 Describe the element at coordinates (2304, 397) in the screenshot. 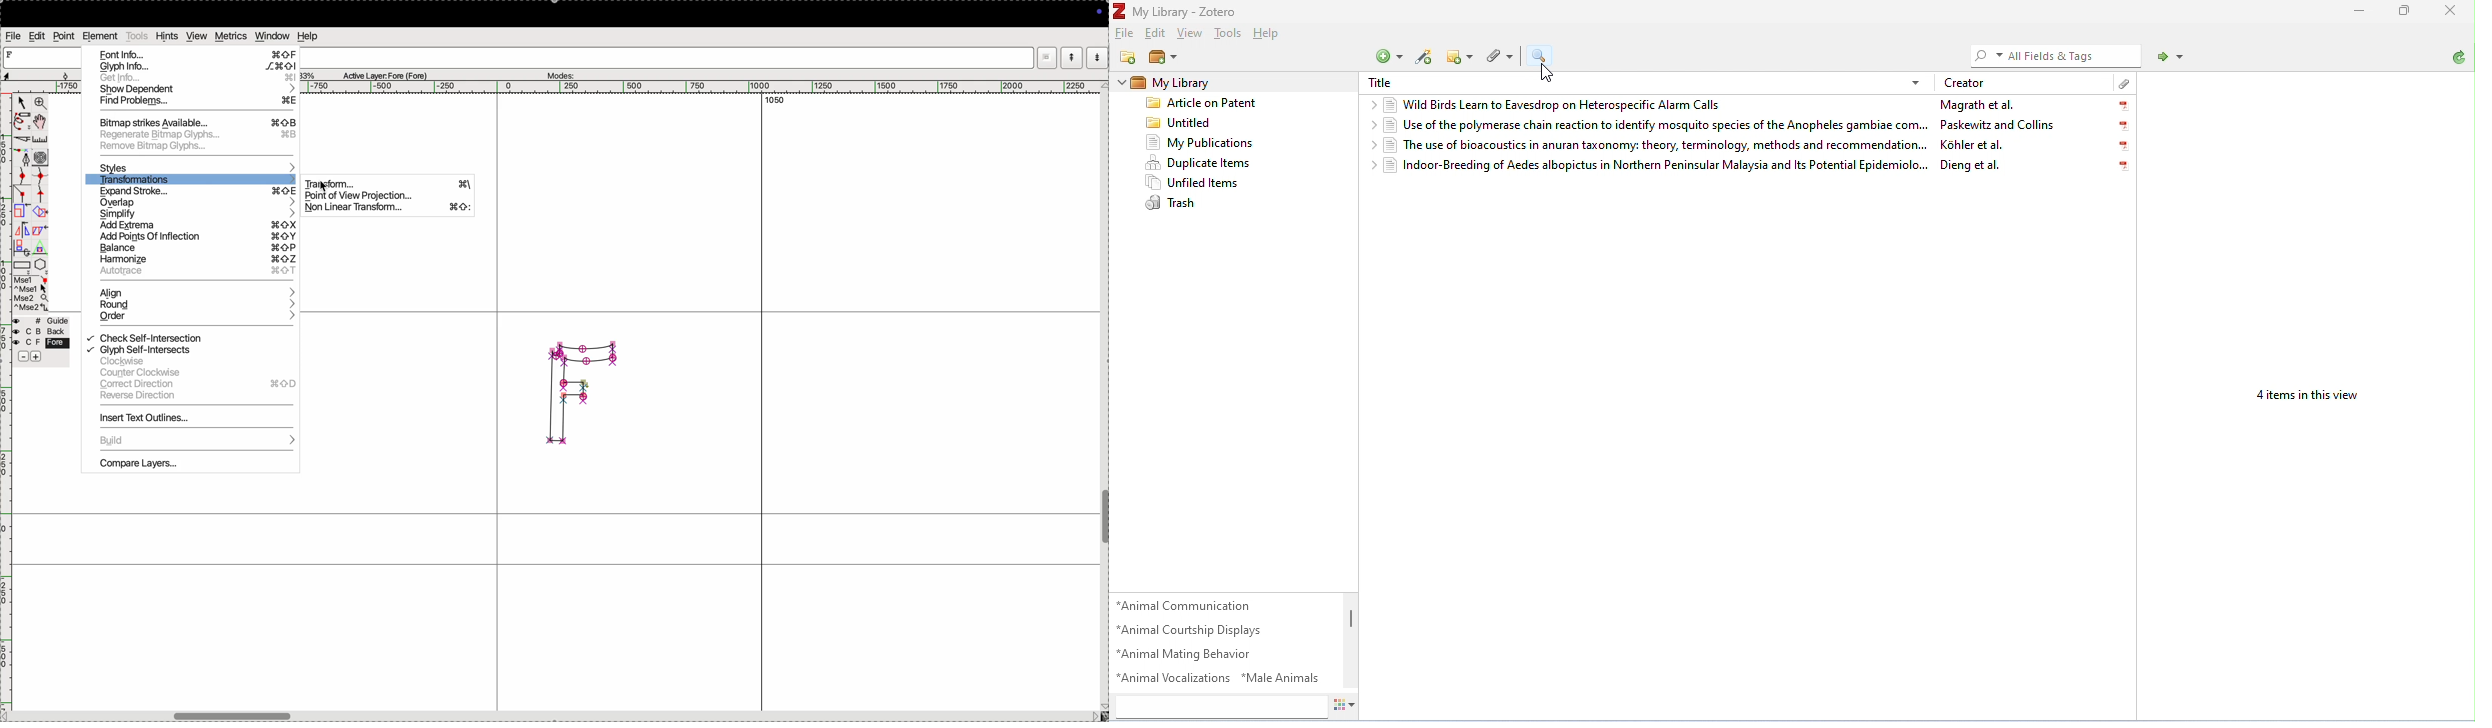

I see `4 items in this view` at that location.